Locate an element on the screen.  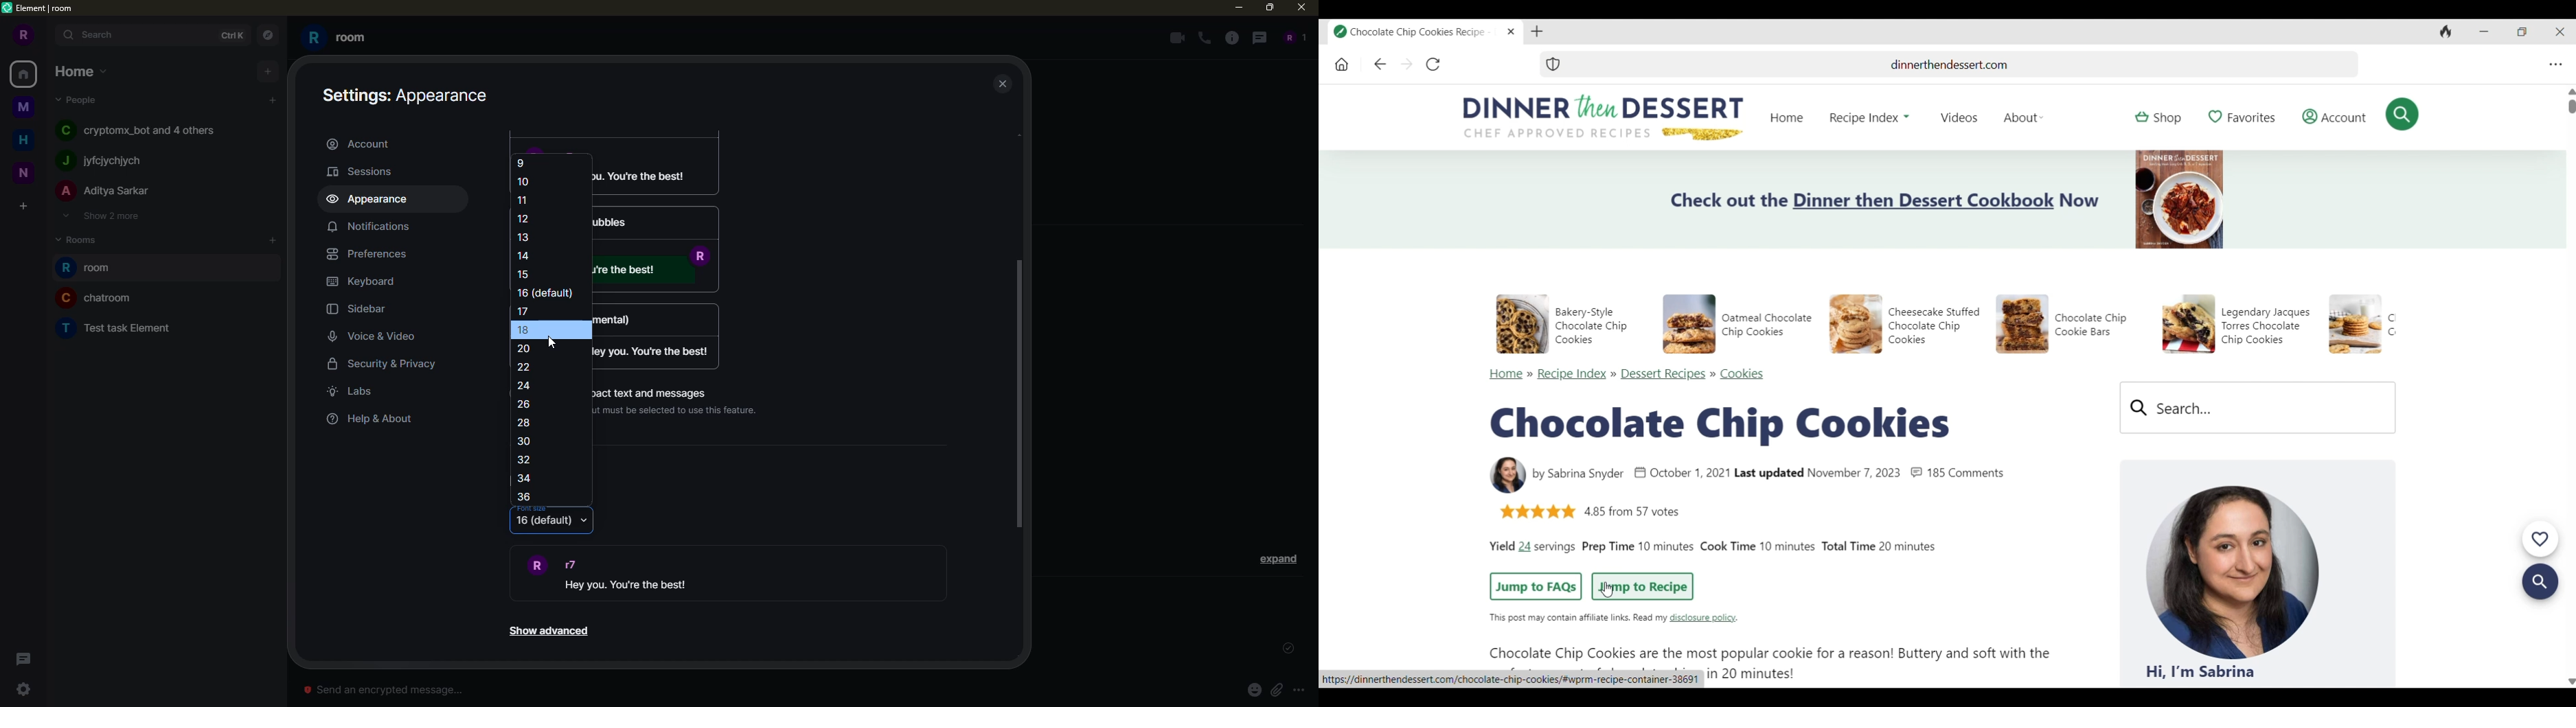
Go forward is located at coordinates (1407, 65).